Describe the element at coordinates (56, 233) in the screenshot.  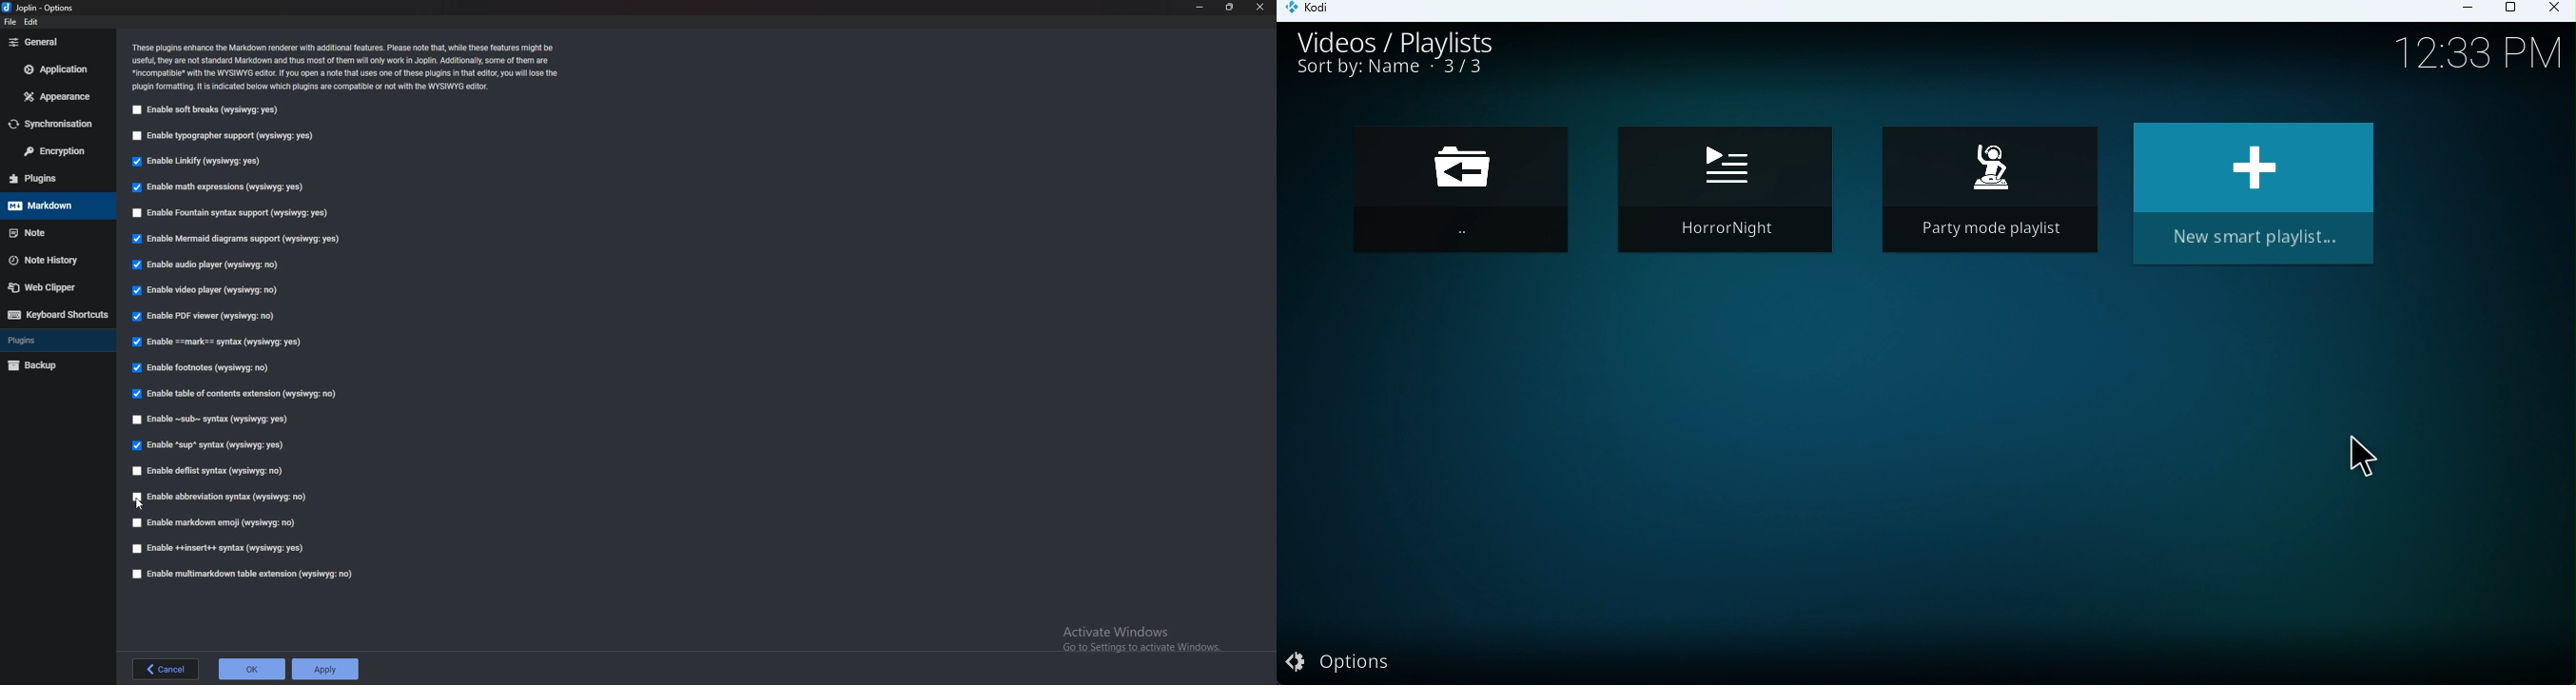
I see `note` at that location.